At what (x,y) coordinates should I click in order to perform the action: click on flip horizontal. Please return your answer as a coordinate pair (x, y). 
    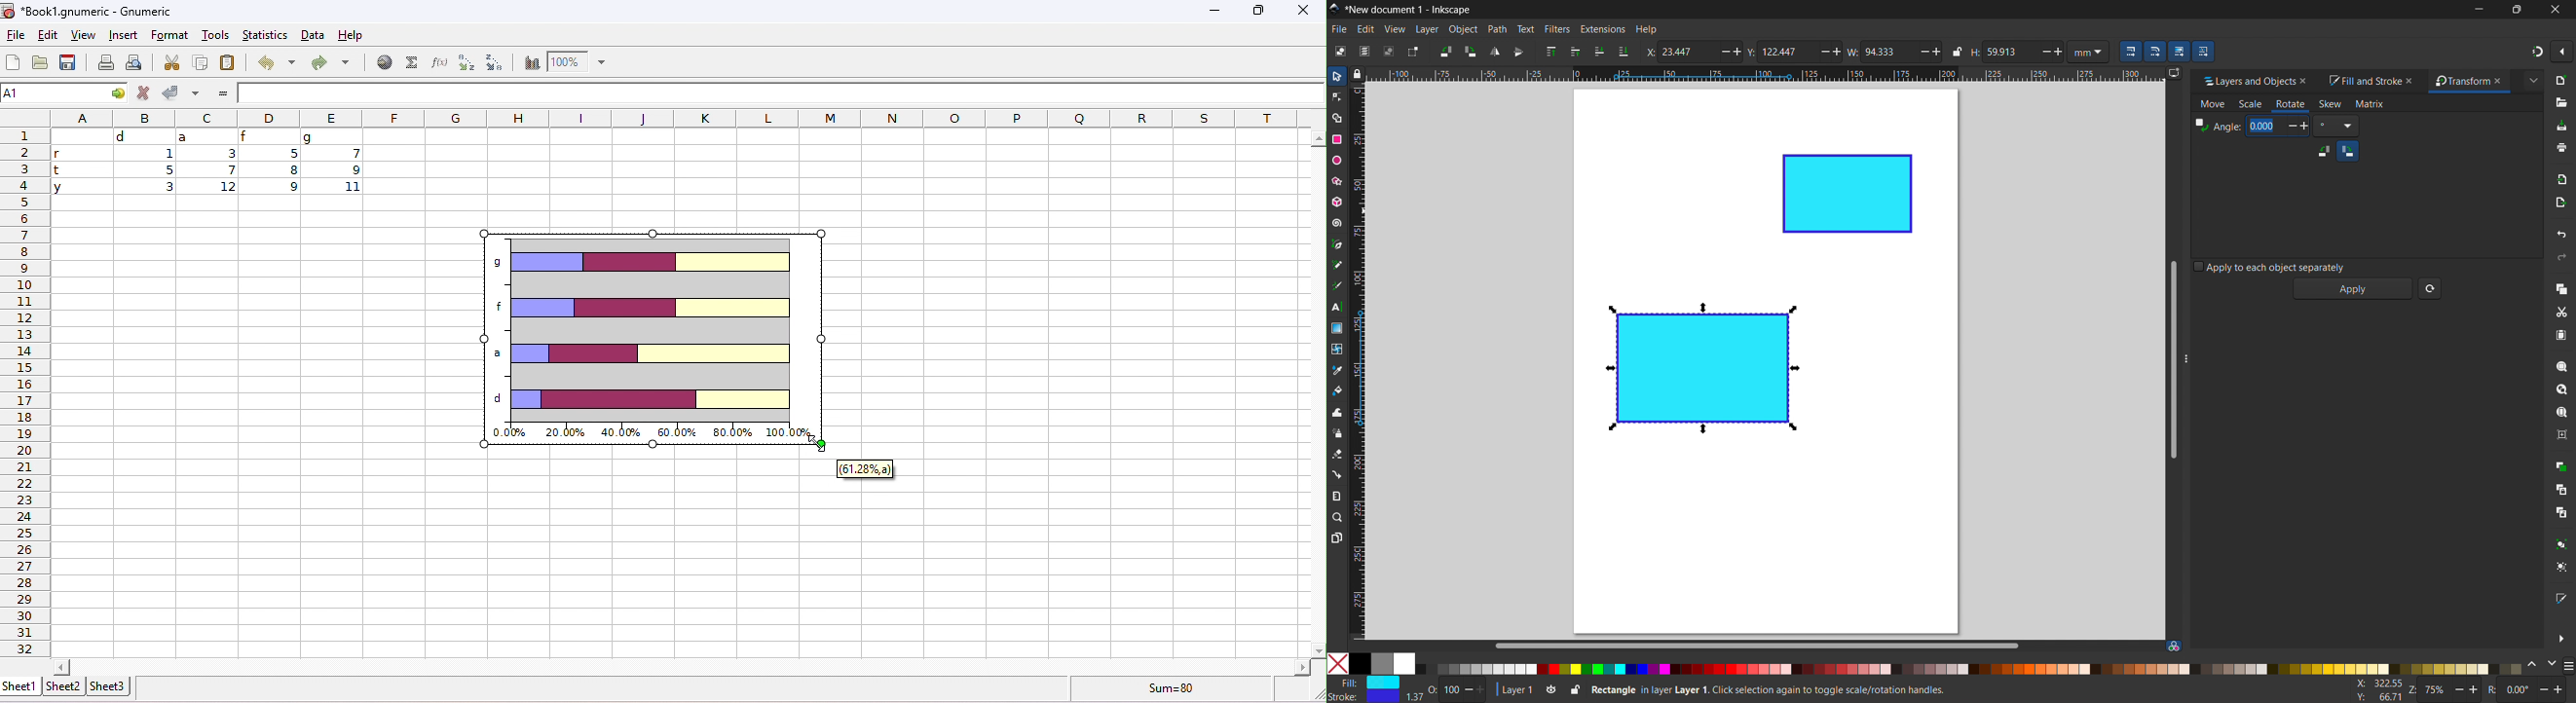
    Looking at the image, I should click on (1494, 51).